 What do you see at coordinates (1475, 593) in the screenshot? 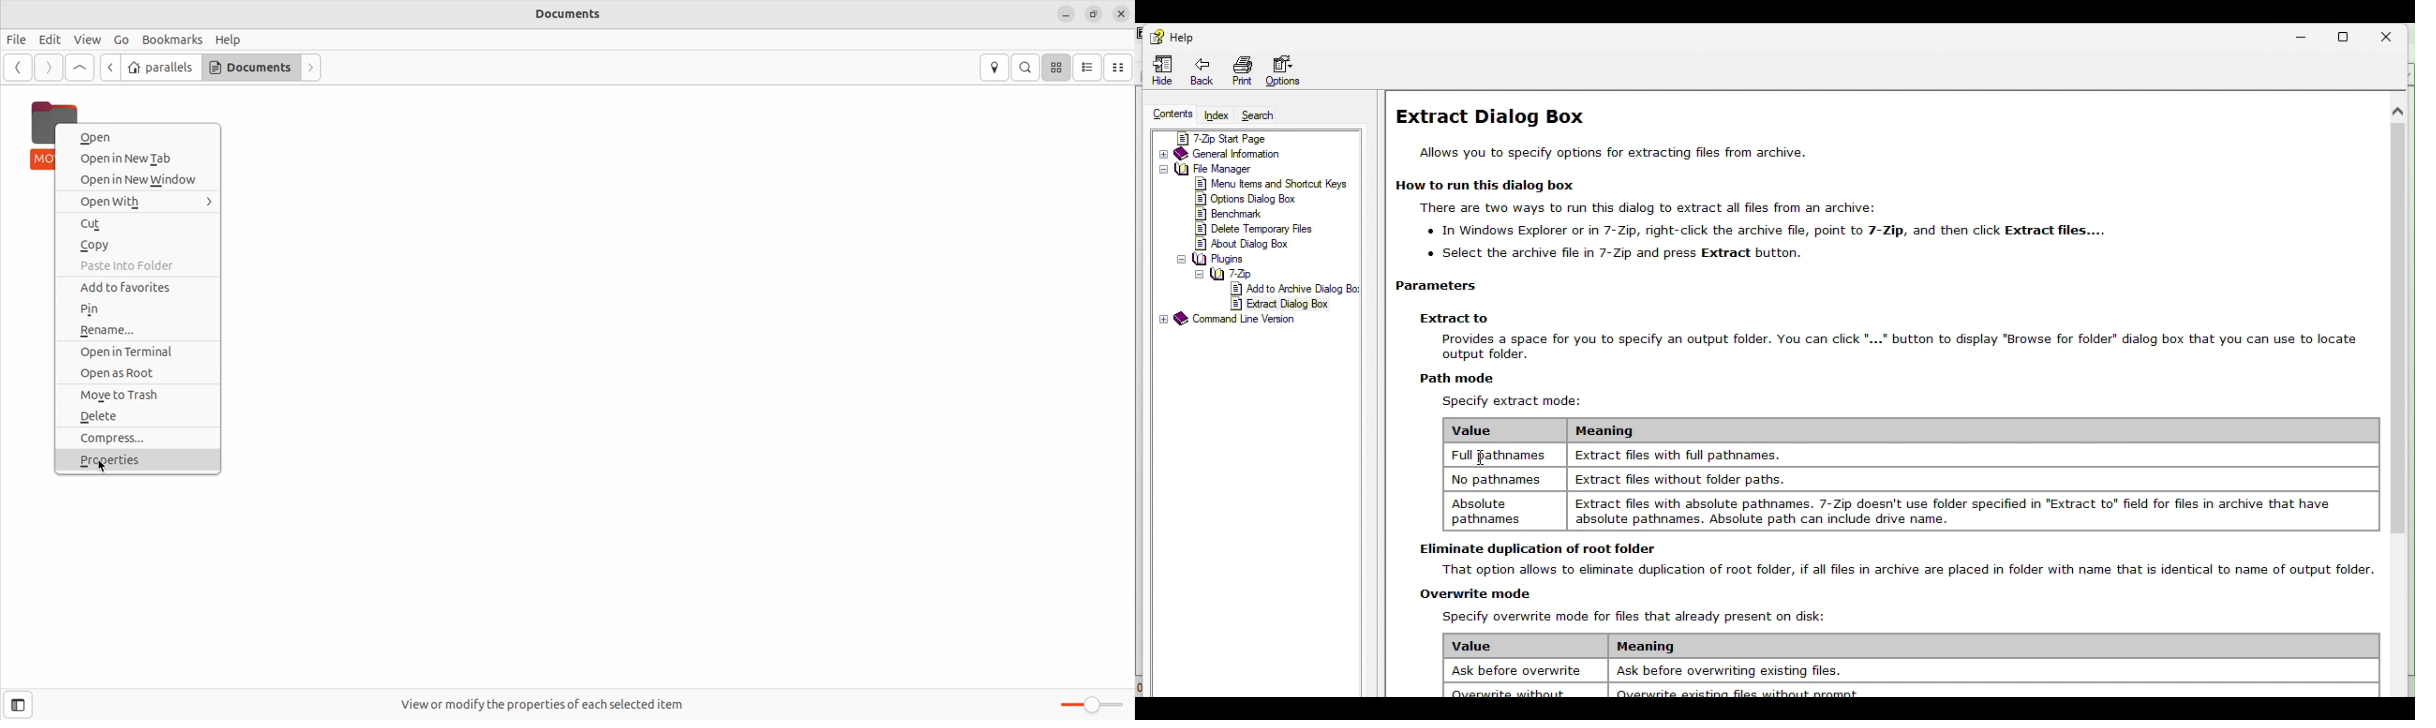
I see `overwrite model` at bounding box center [1475, 593].